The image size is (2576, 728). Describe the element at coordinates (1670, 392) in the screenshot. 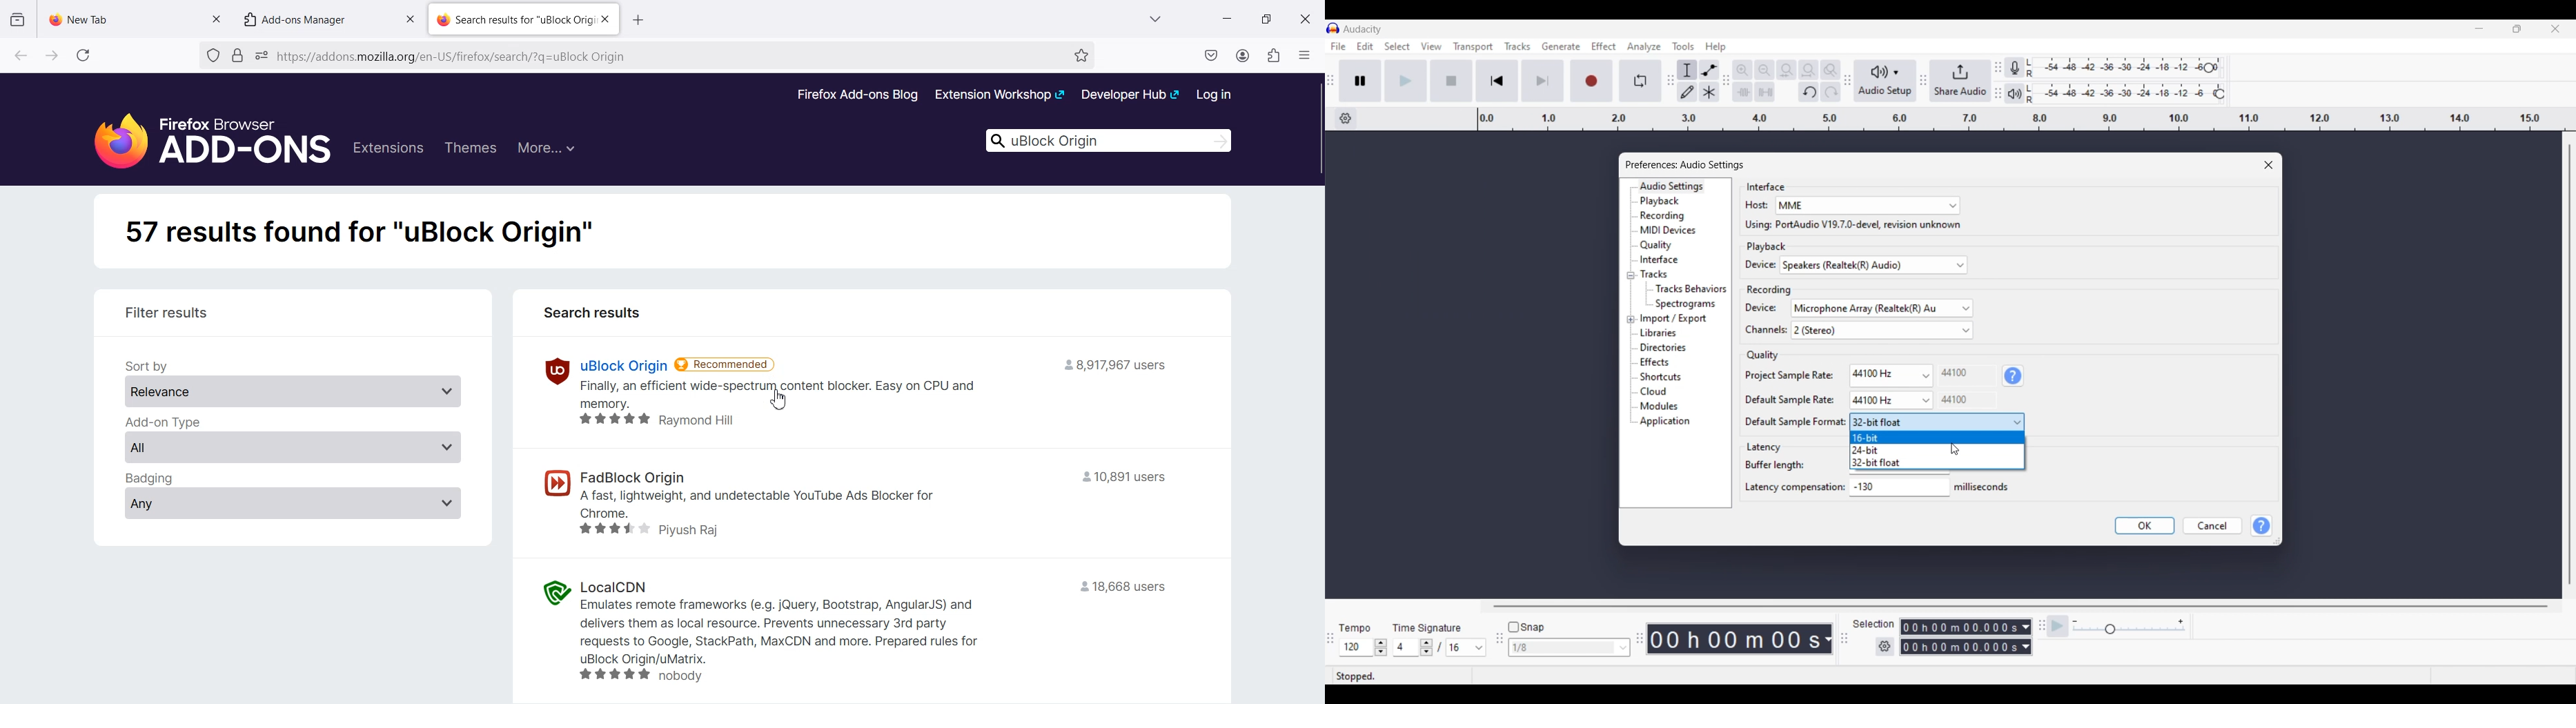

I see `Cloud` at that location.